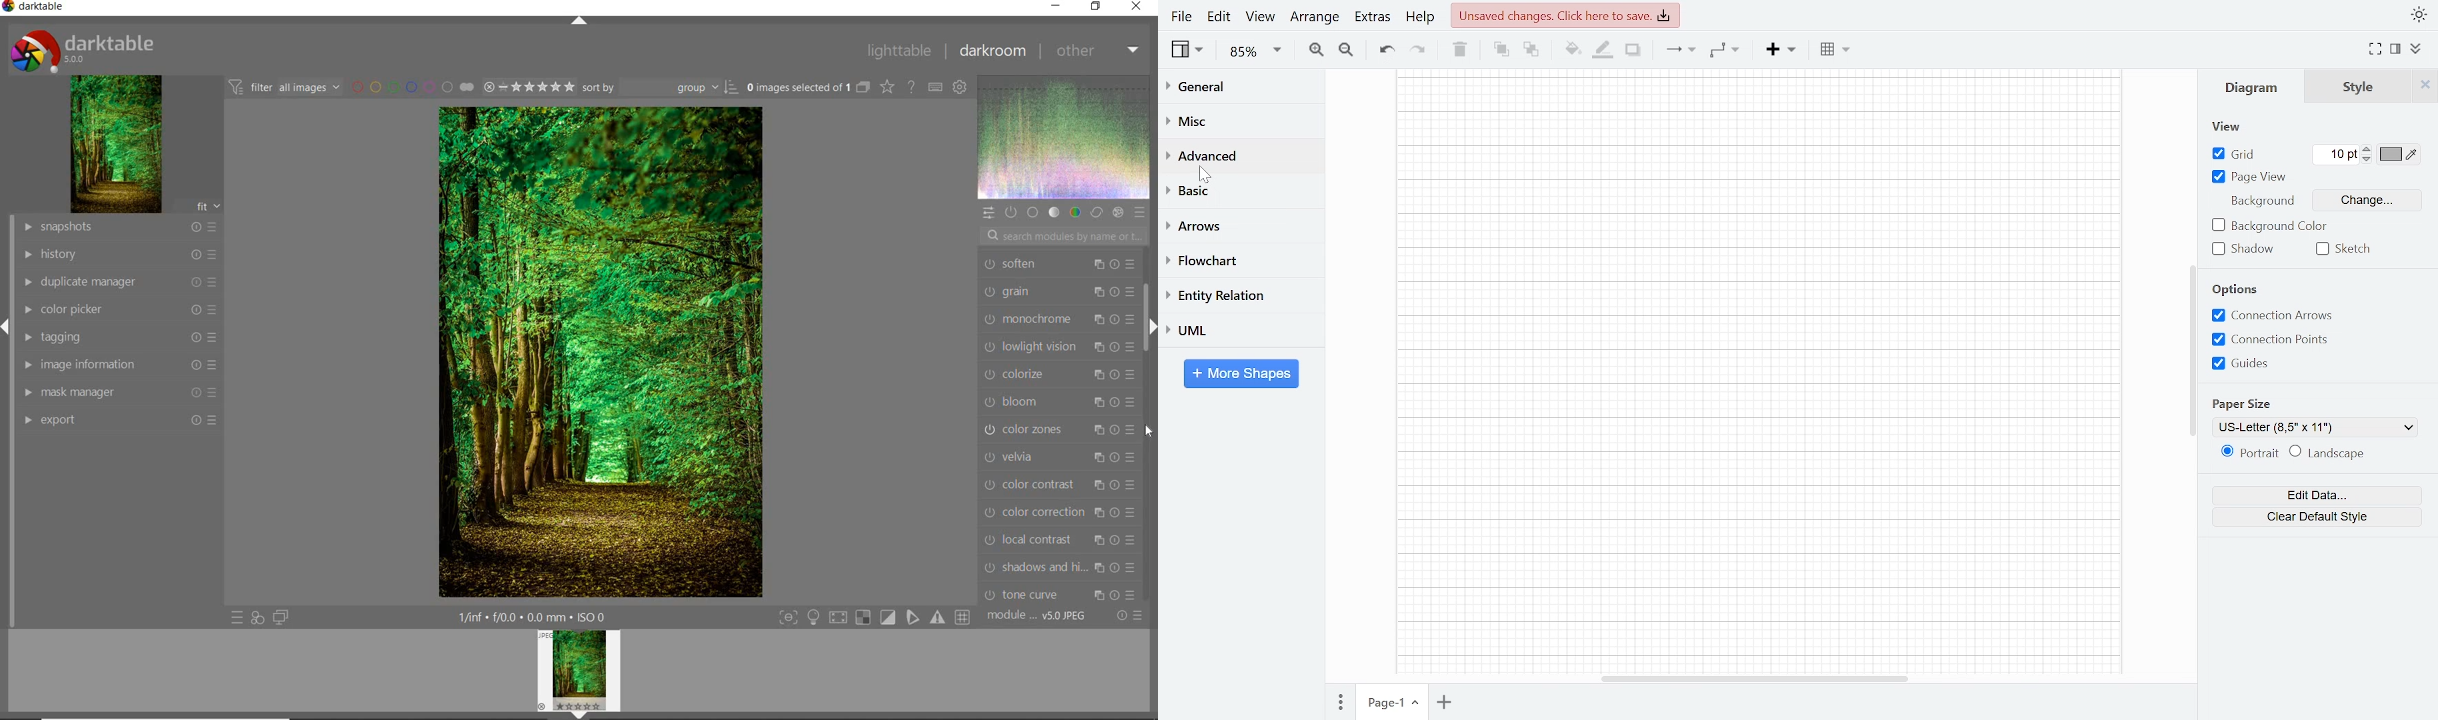 This screenshot has width=2464, height=728. Describe the element at coordinates (2370, 201) in the screenshot. I see `Change background` at that location.